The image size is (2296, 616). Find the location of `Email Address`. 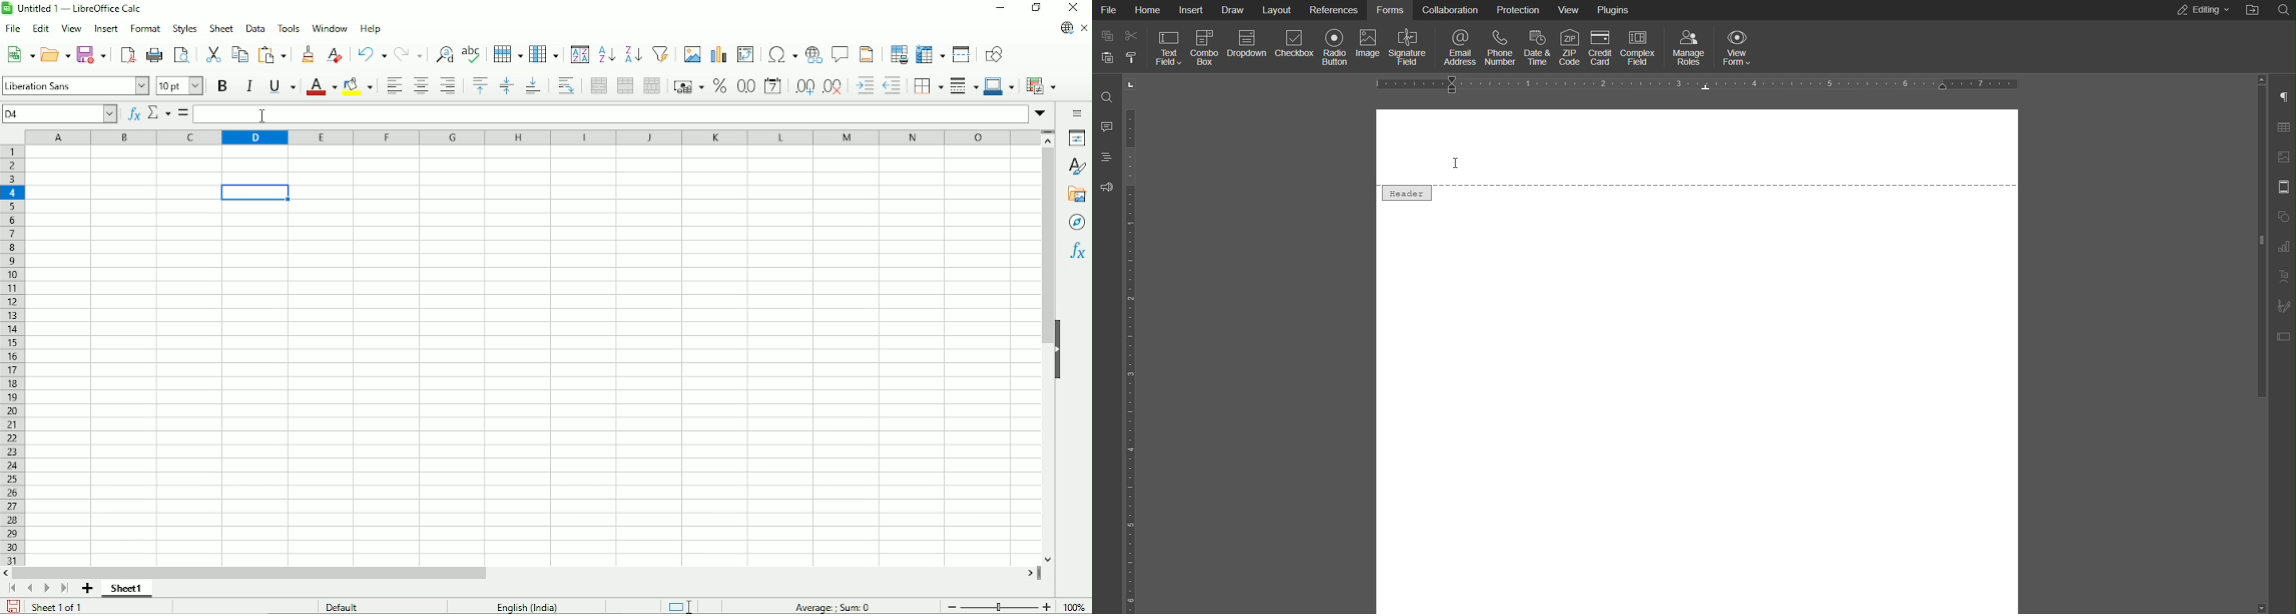

Email Address is located at coordinates (1456, 46).